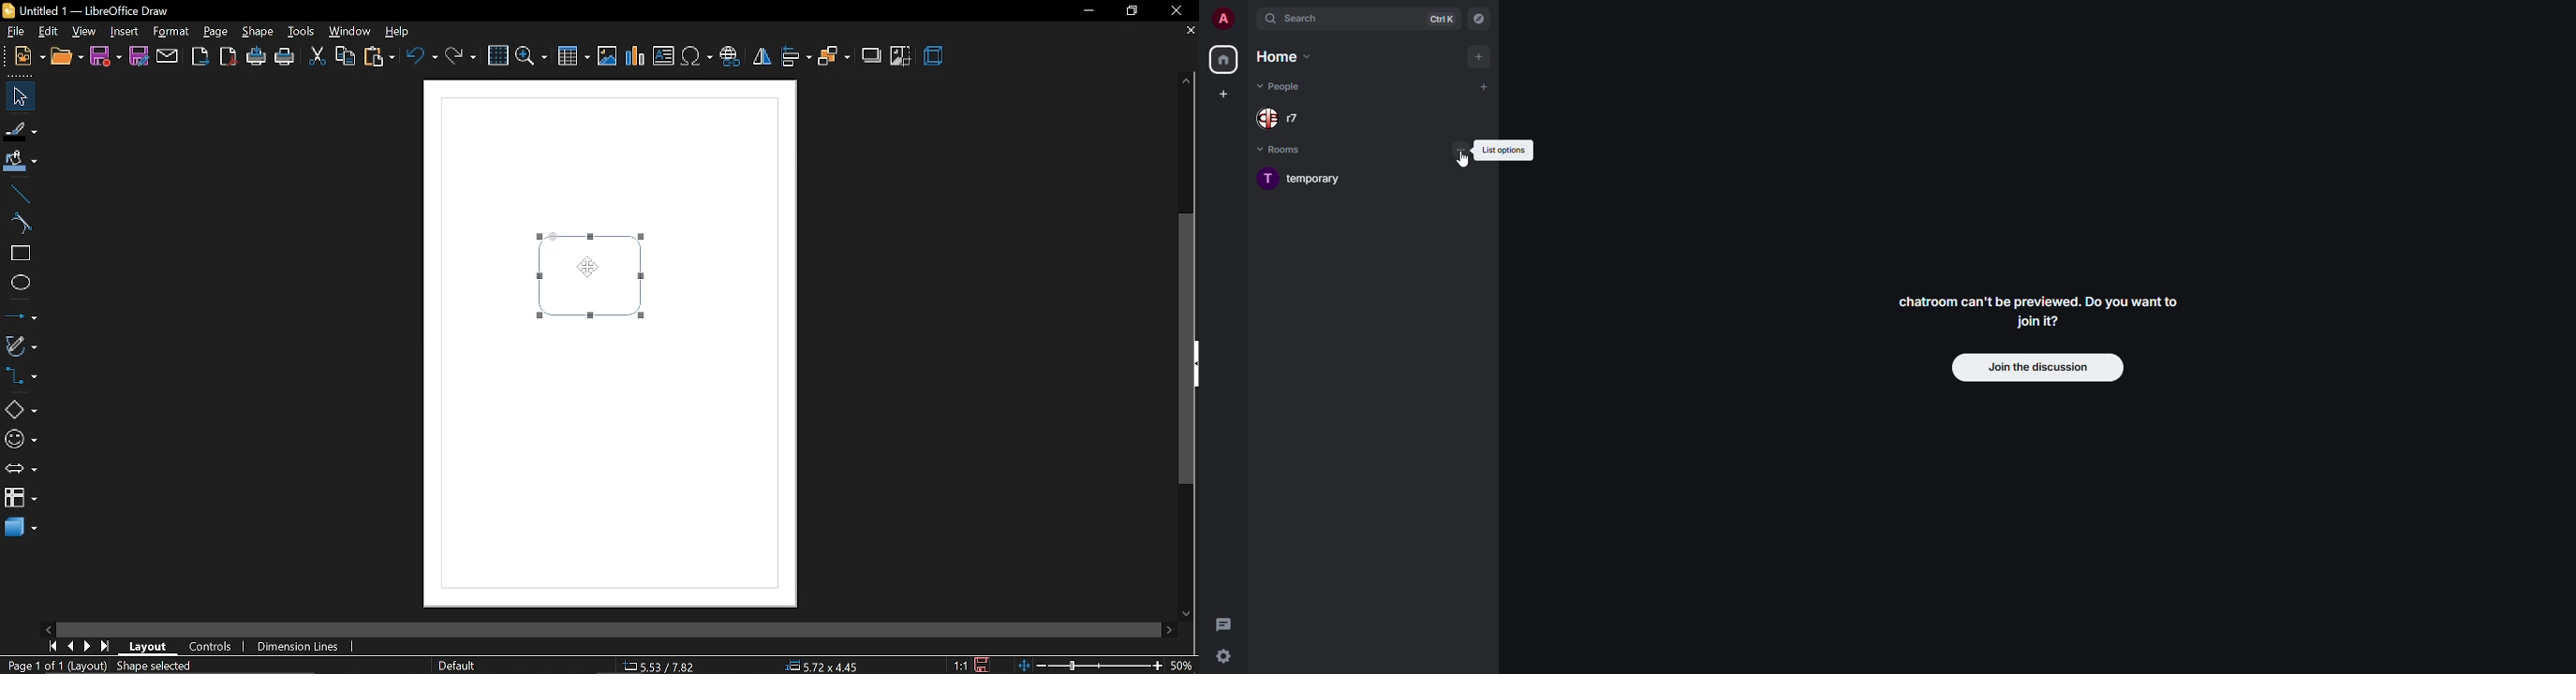 This screenshot has width=2576, height=700. I want to click on insert symbol, so click(698, 57).